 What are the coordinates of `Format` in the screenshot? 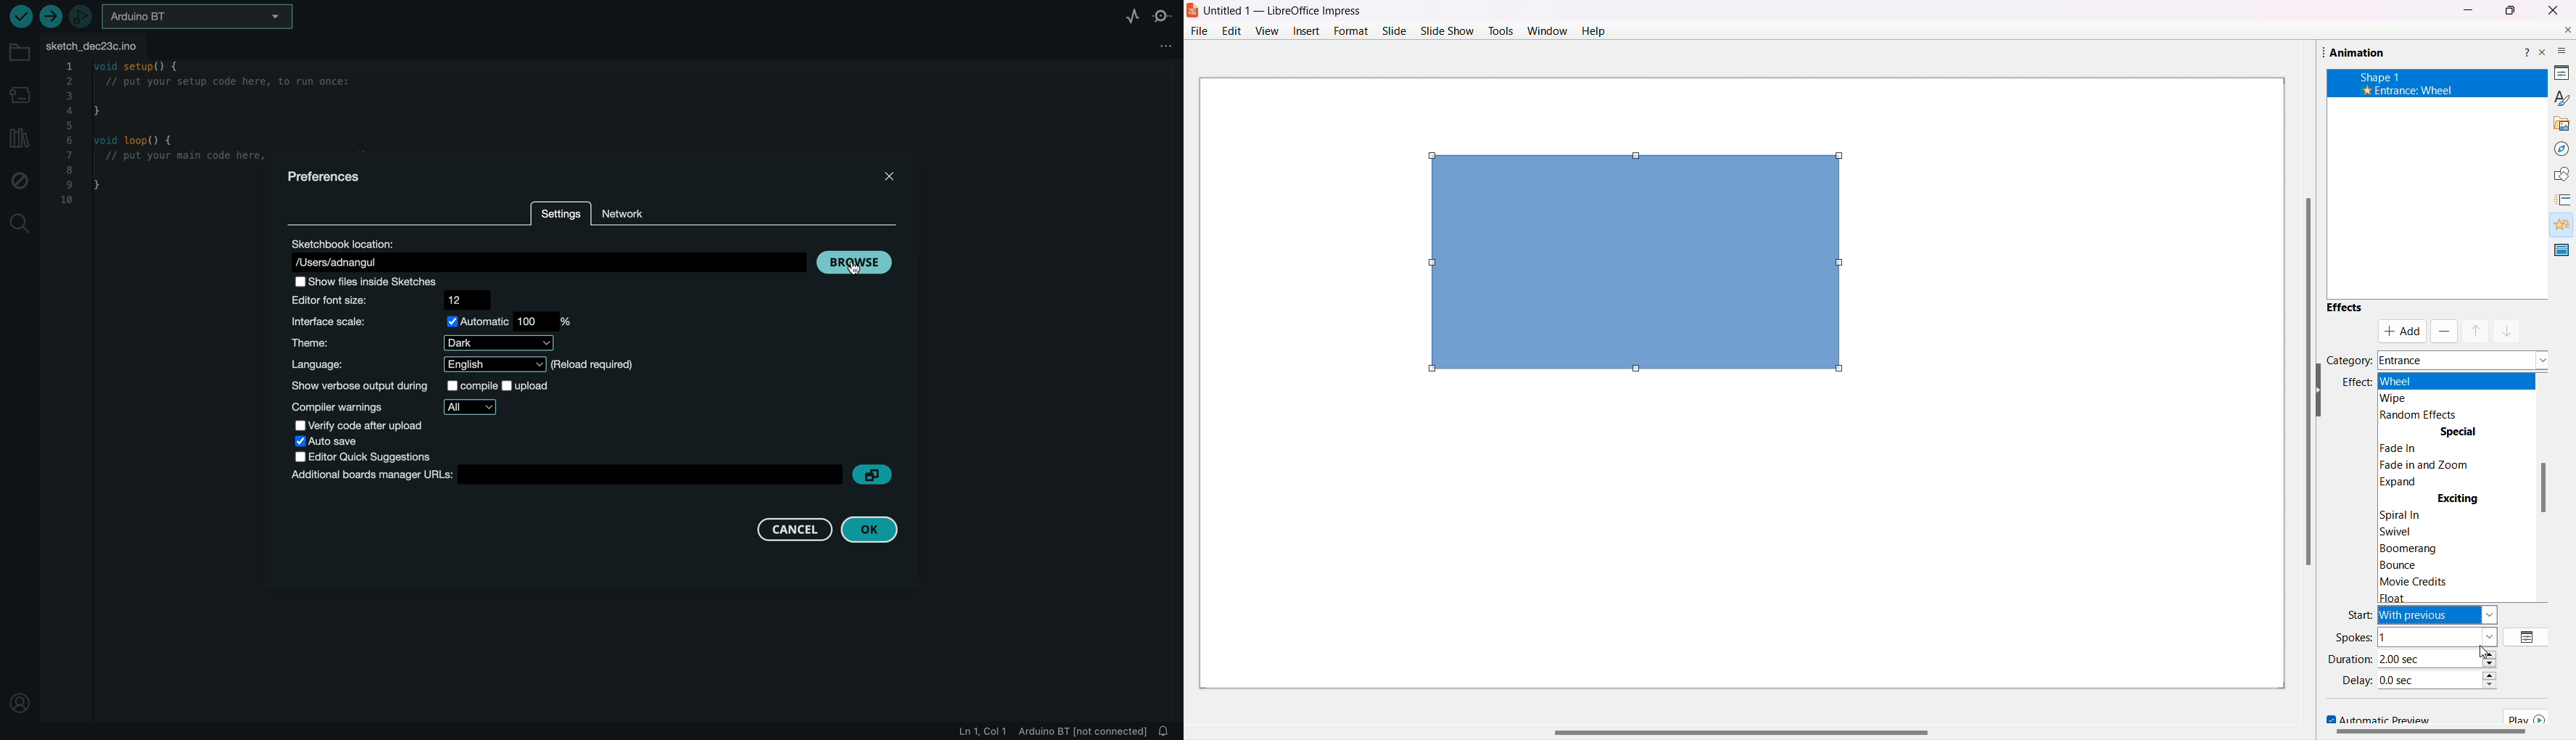 It's located at (1350, 30).